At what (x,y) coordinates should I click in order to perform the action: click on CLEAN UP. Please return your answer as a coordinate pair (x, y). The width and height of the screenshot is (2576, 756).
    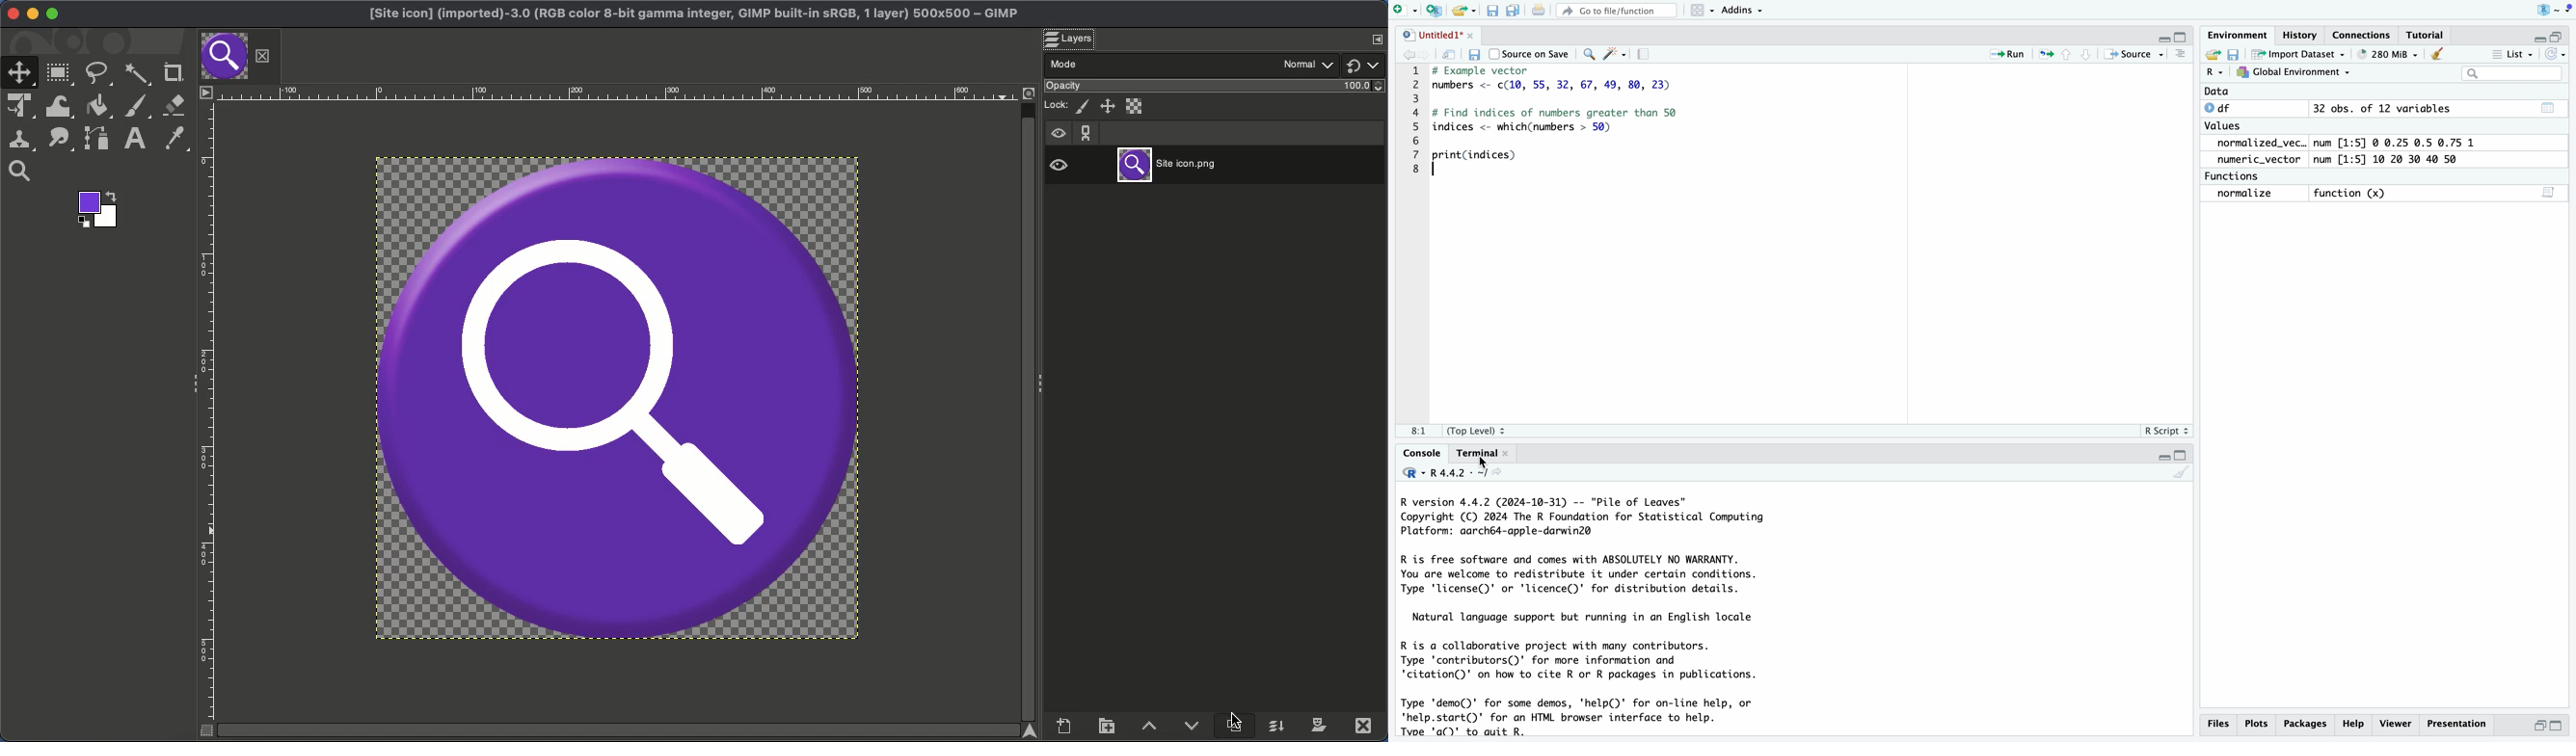
    Looking at the image, I should click on (2437, 53).